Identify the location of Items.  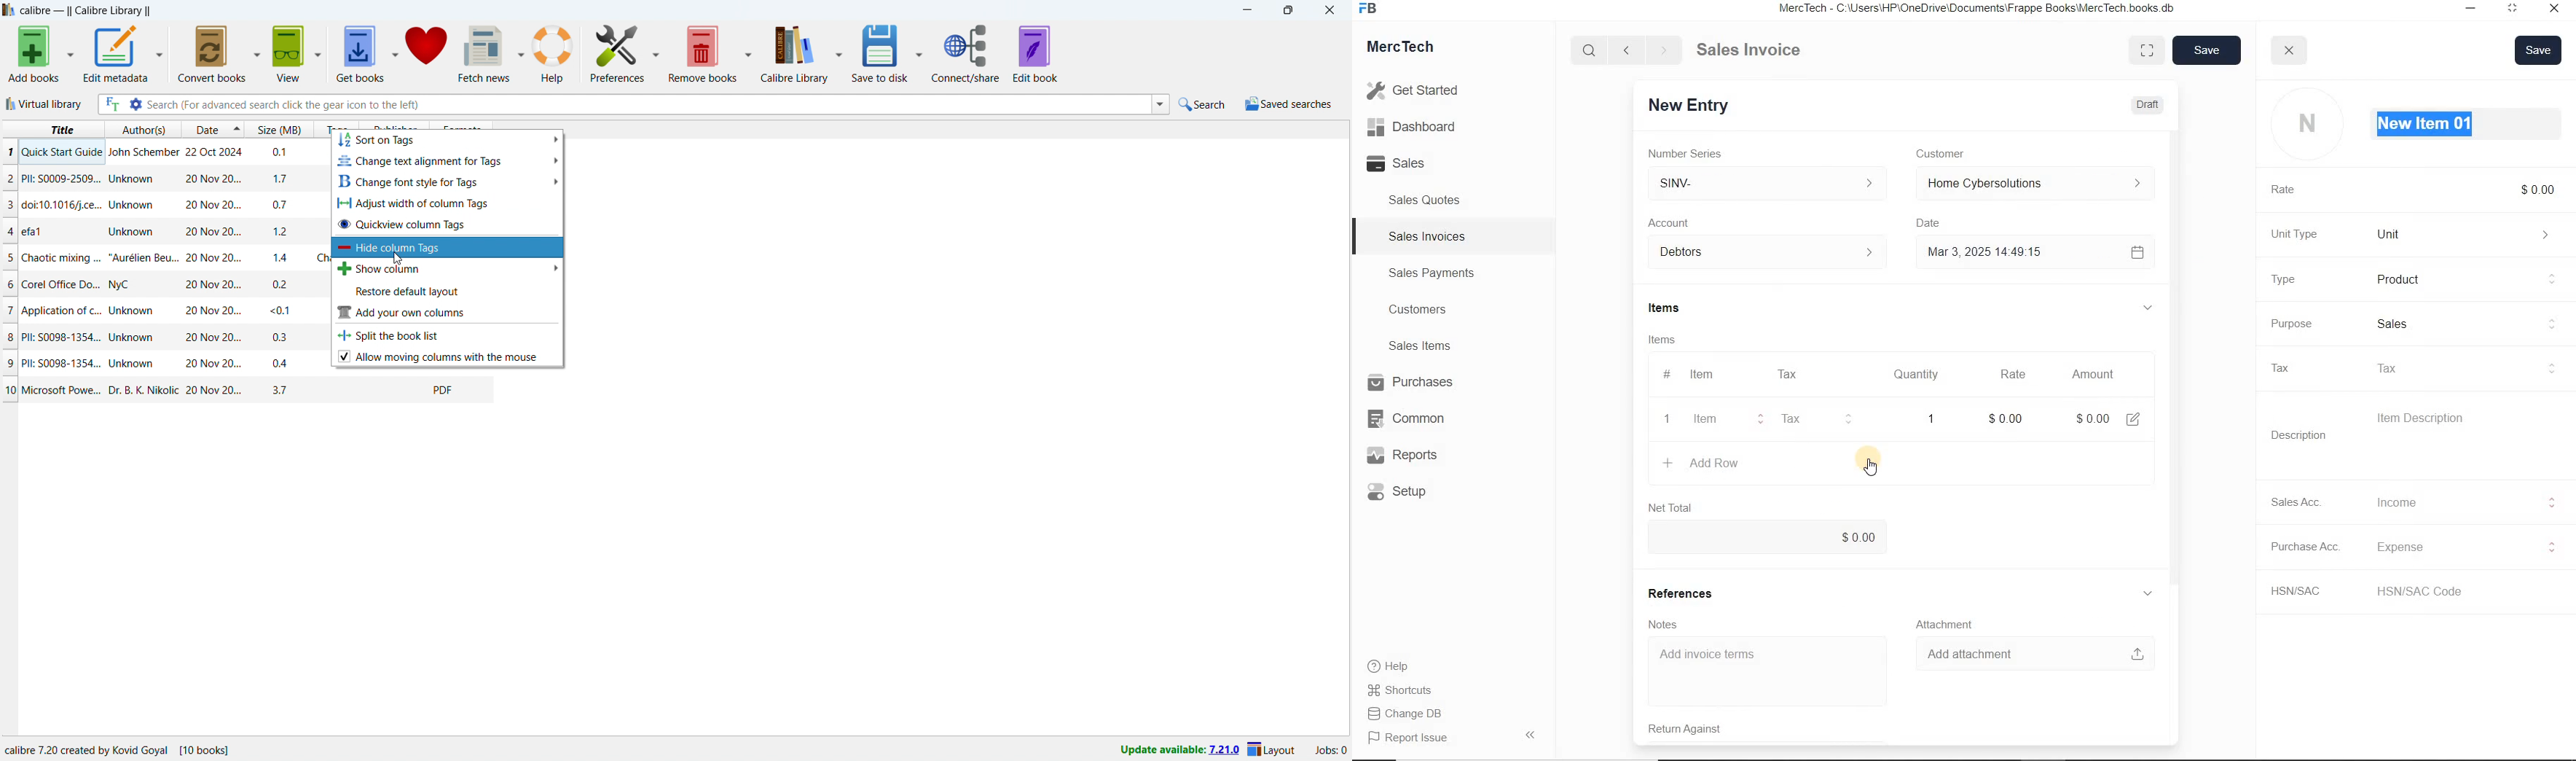
(1670, 339).